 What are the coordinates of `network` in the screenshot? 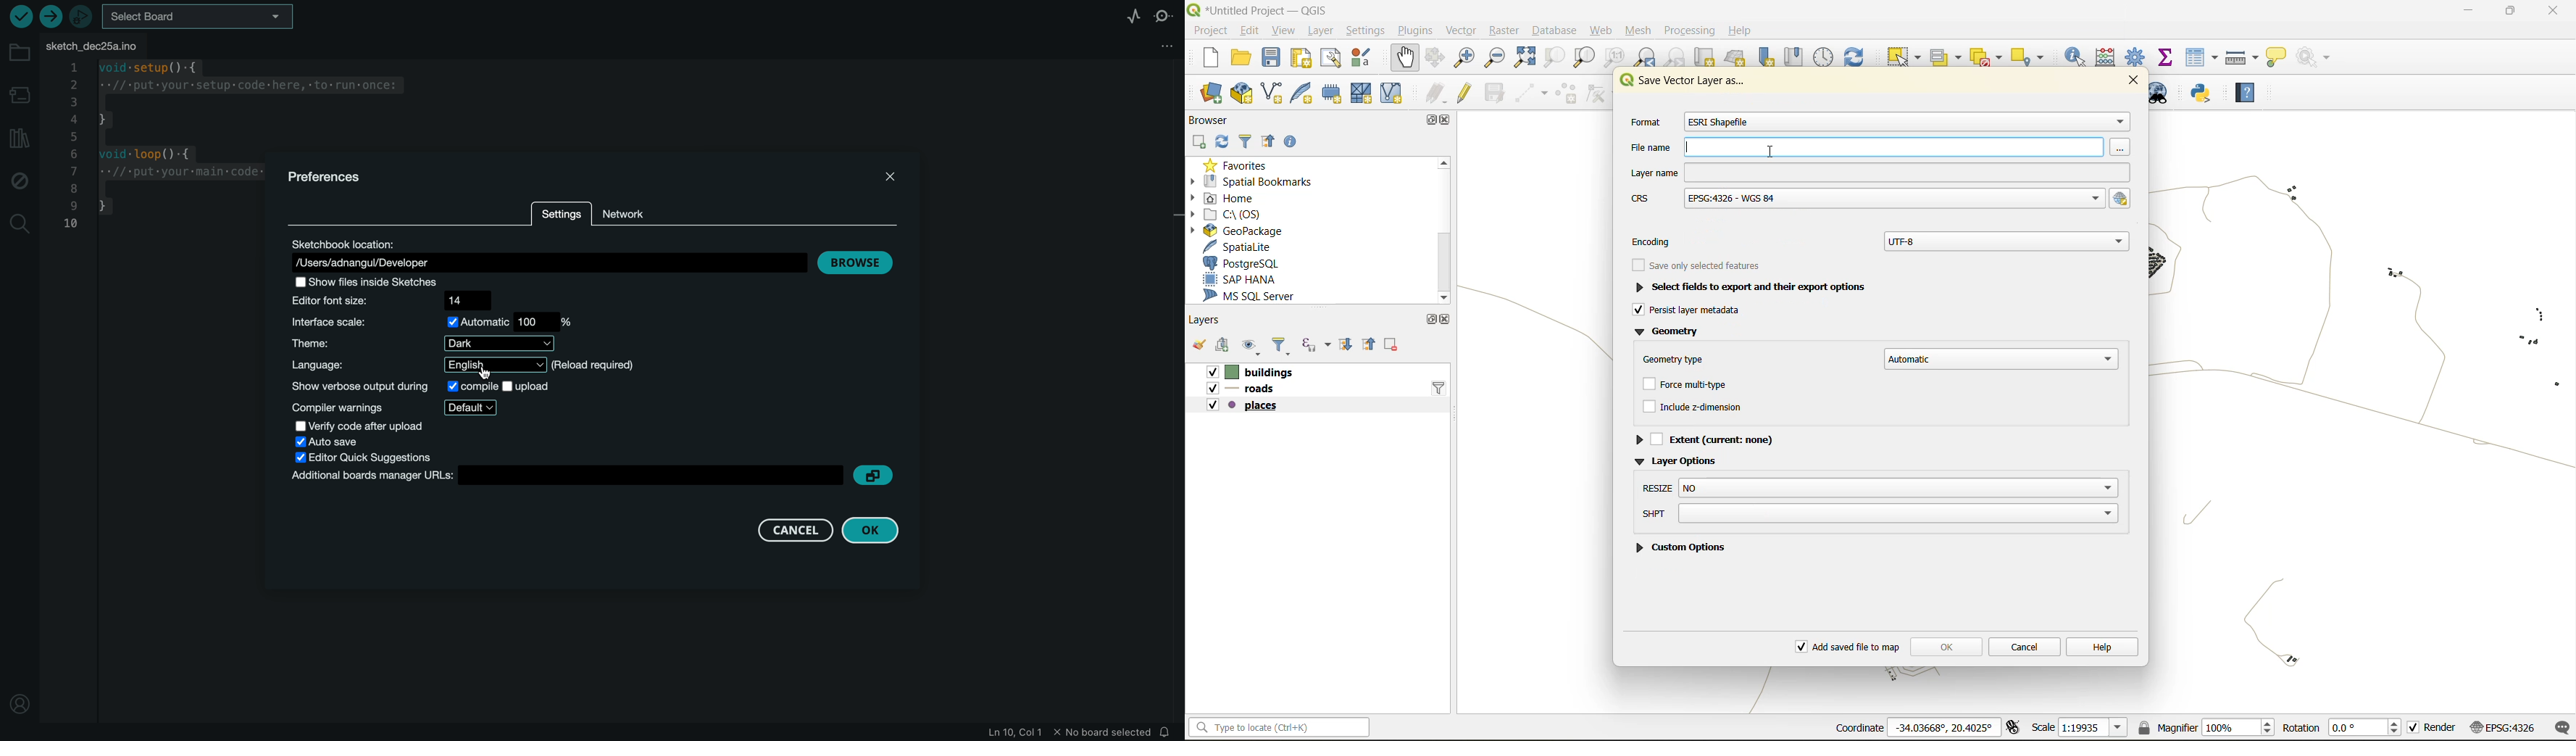 It's located at (641, 207).